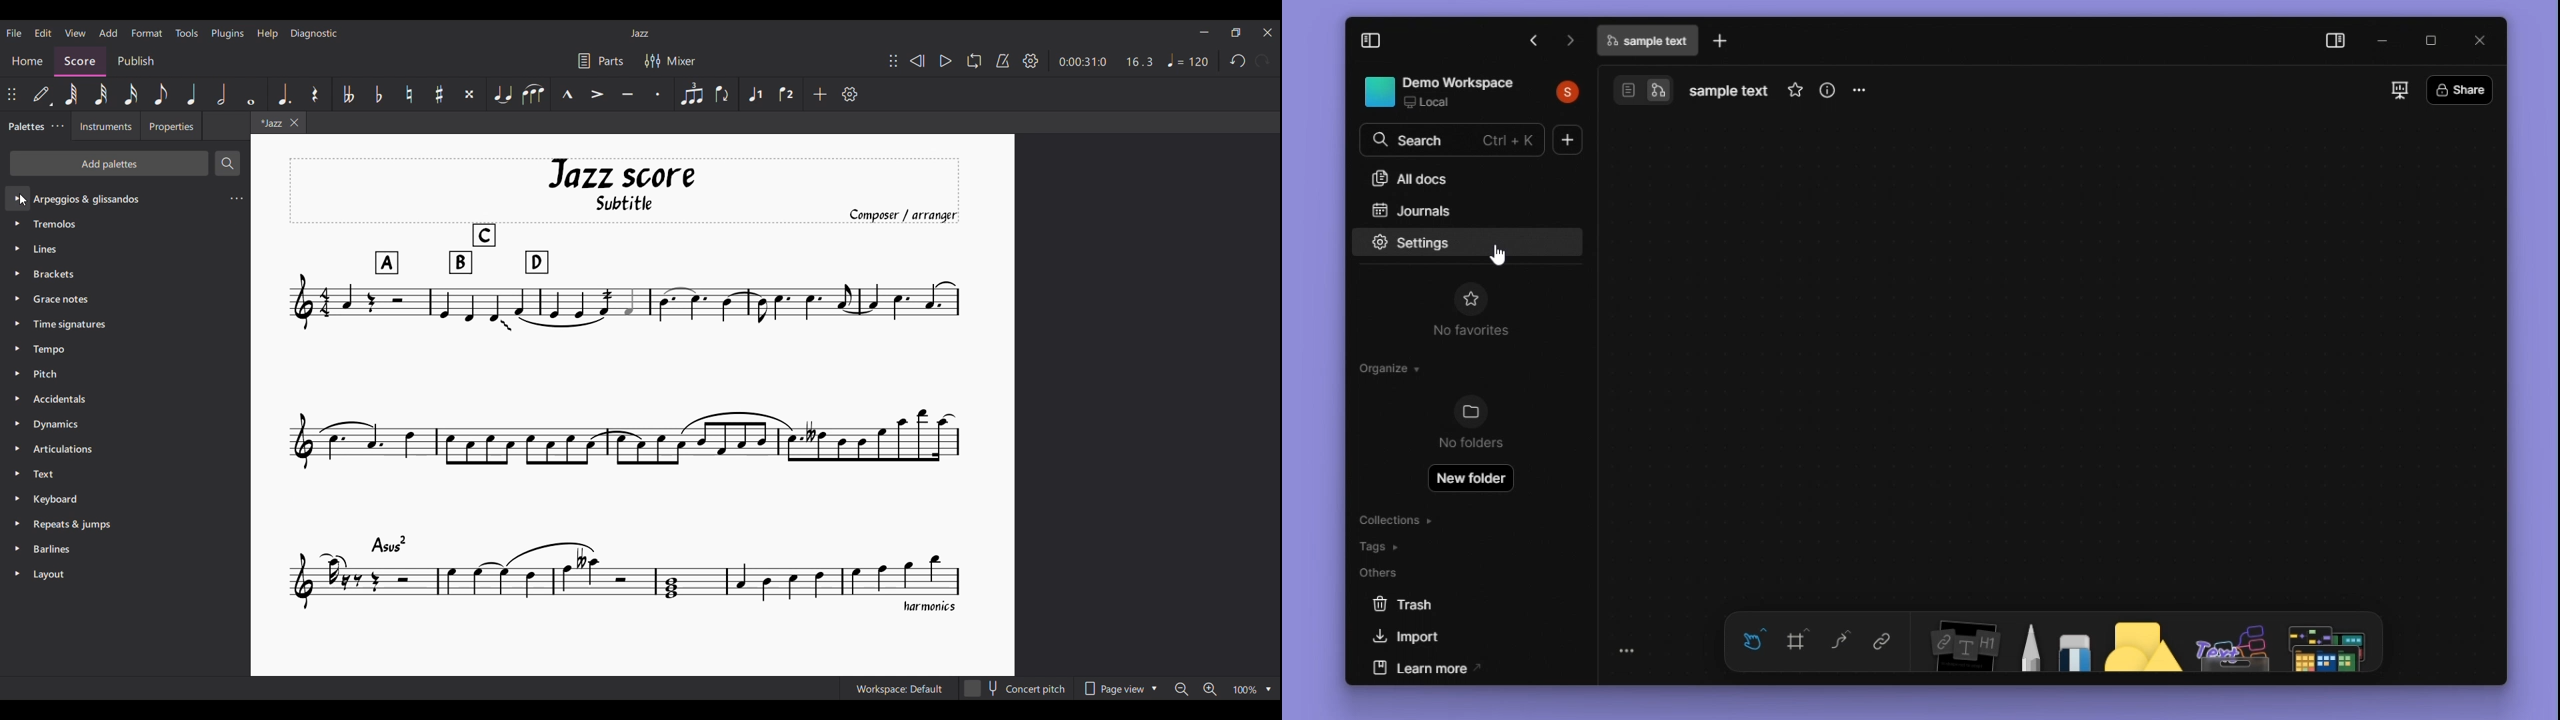 This screenshot has height=728, width=2576. Describe the element at coordinates (2479, 40) in the screenshot. I see `close` at that location.